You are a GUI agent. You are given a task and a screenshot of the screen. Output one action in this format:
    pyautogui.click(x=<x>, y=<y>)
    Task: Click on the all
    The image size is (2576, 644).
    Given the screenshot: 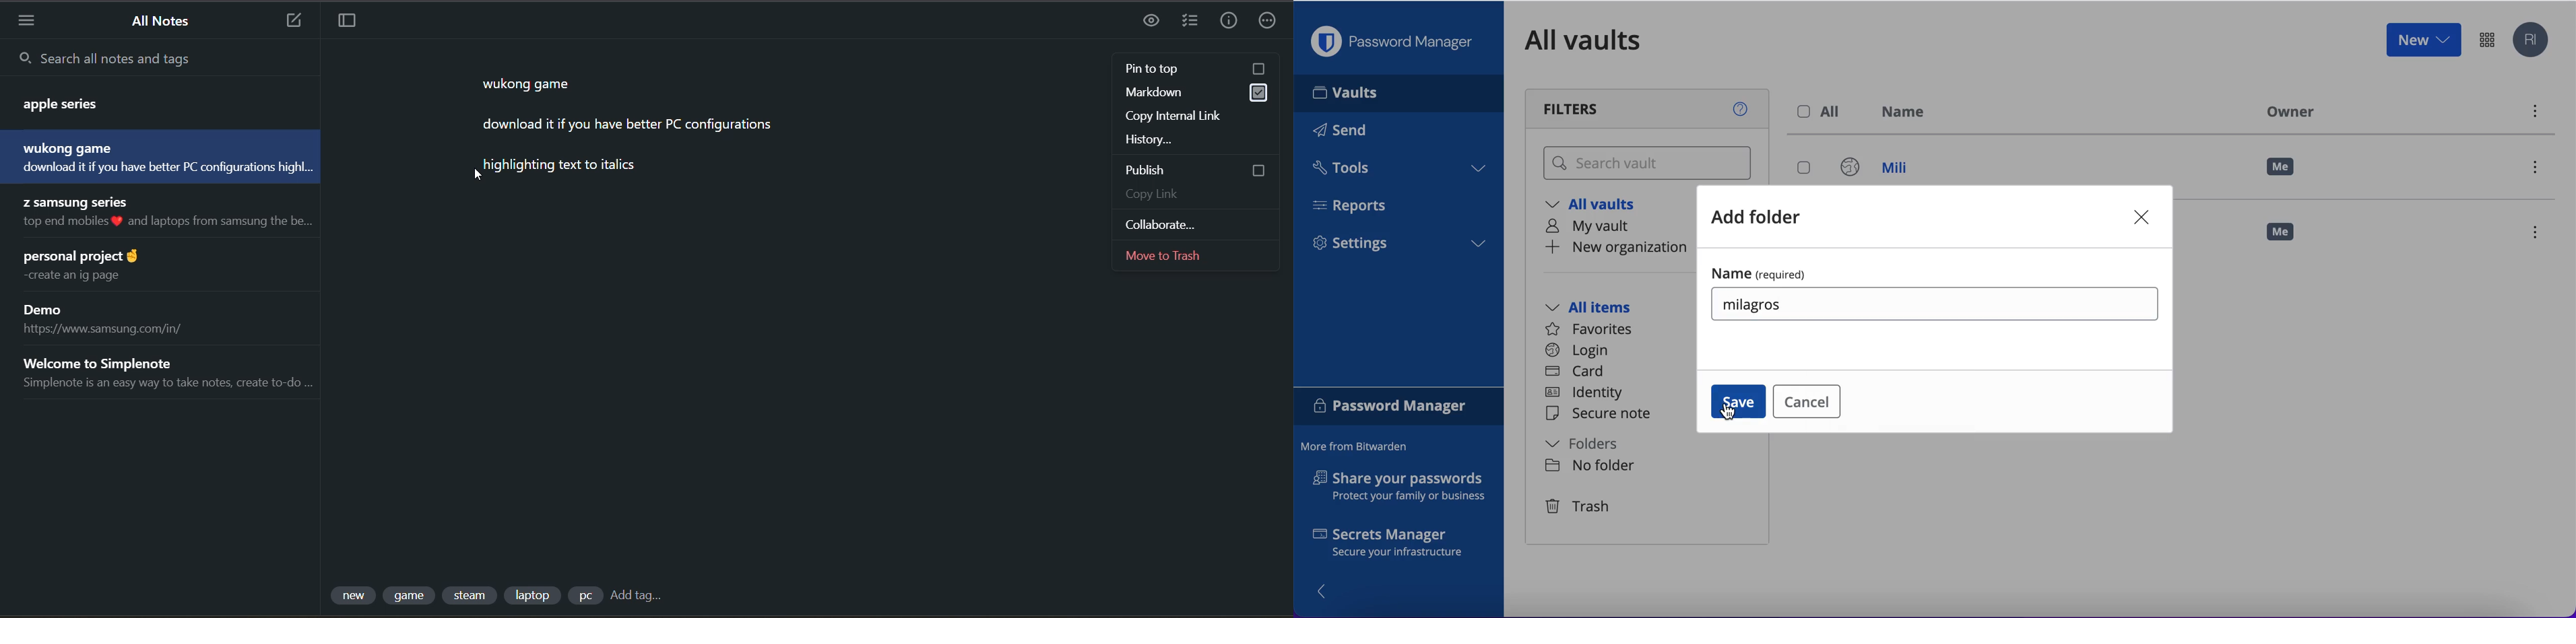 What is the action you would take?
    pyautogui.click(x=1822, y=112)
    